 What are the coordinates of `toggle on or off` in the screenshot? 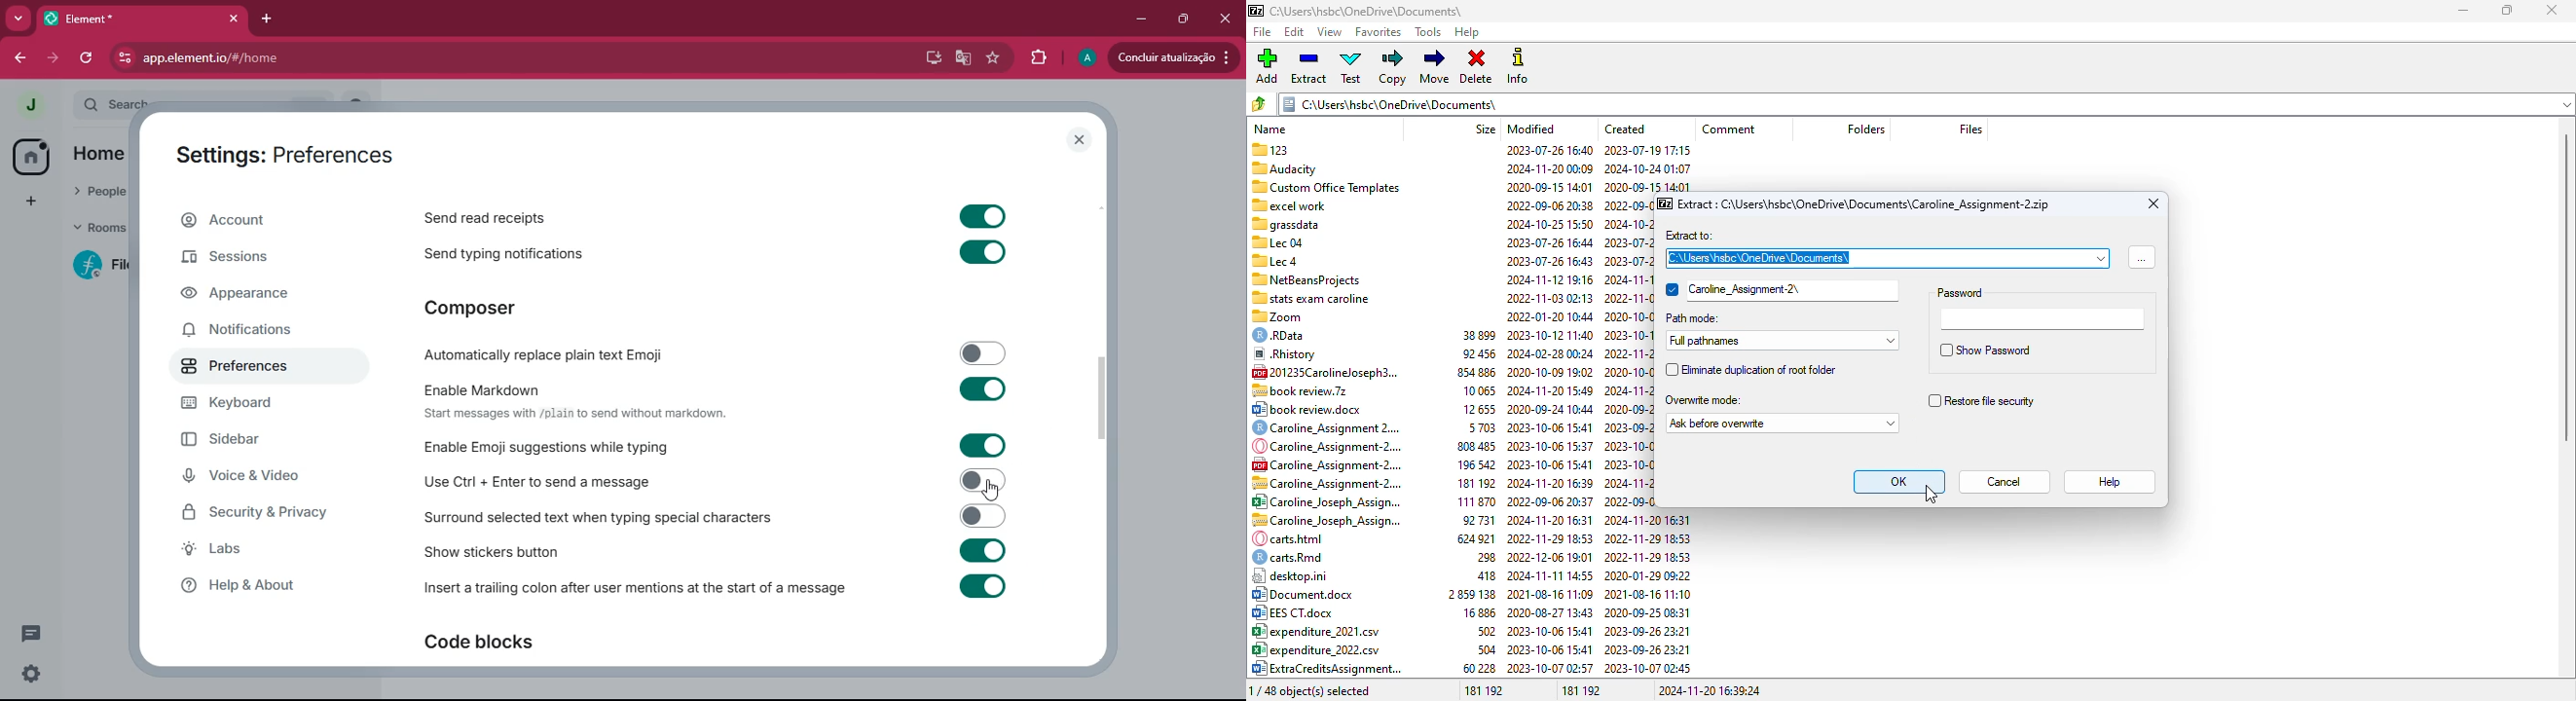 It's located at (977, 387).